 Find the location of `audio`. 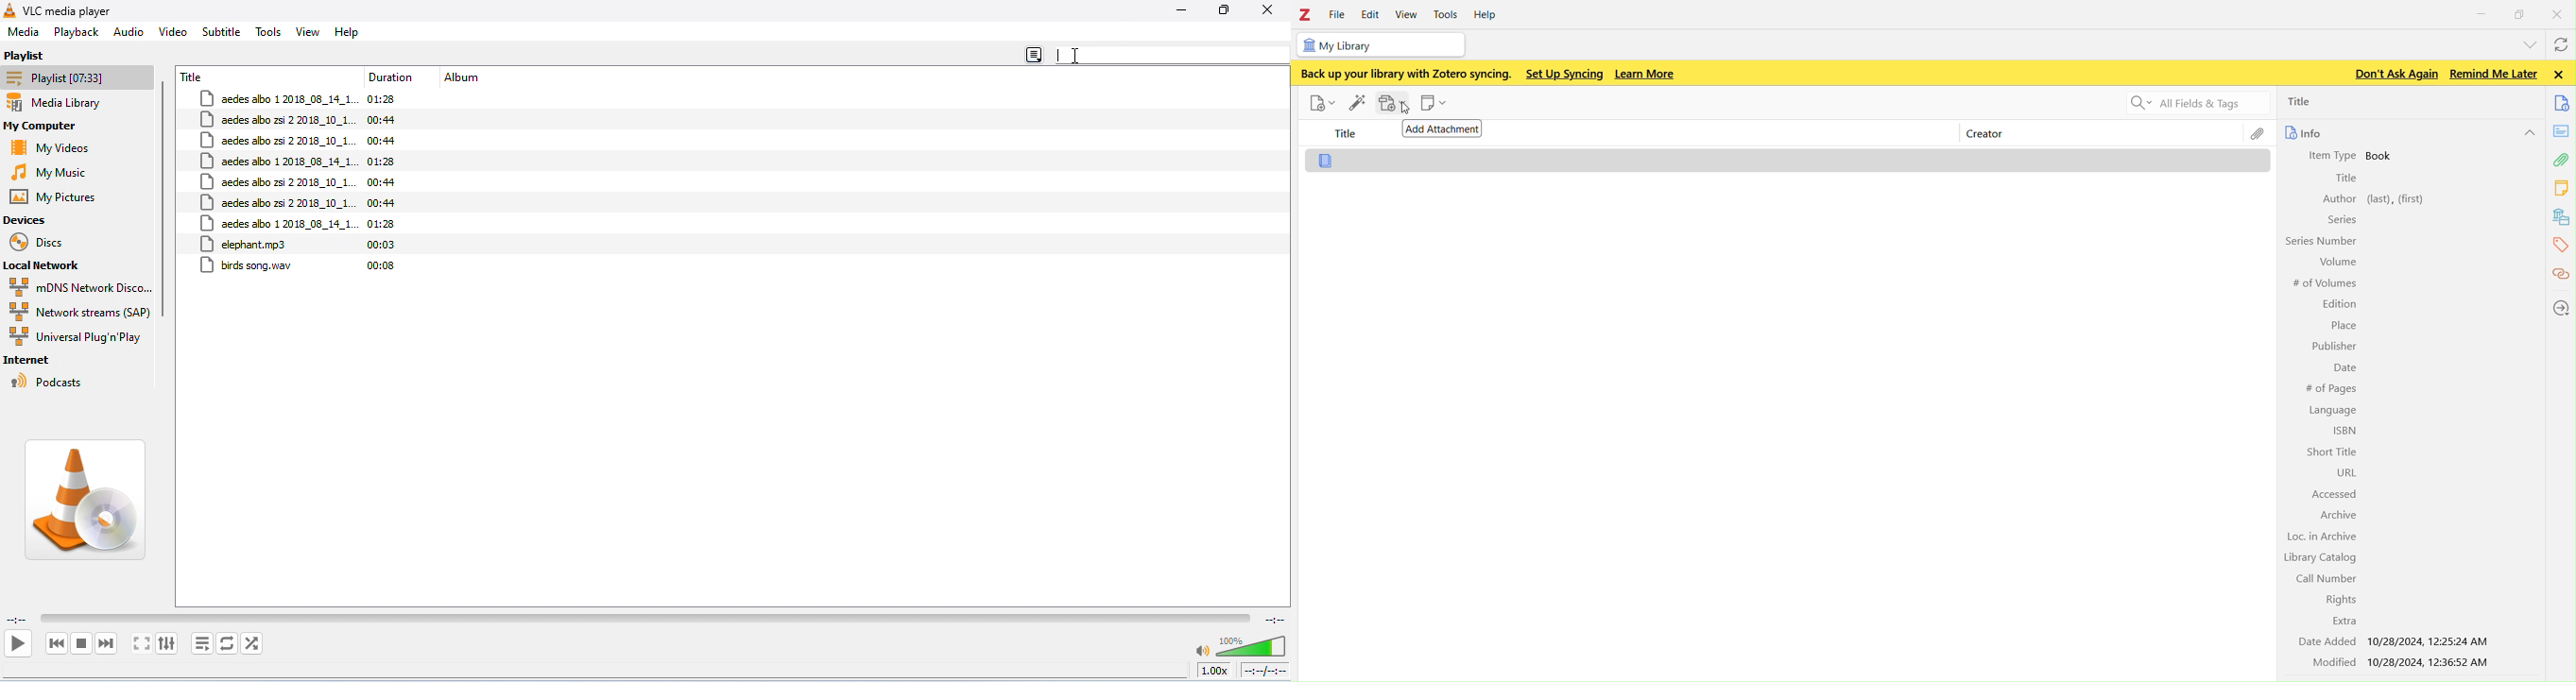

audio is located at coordinates (129, 31).